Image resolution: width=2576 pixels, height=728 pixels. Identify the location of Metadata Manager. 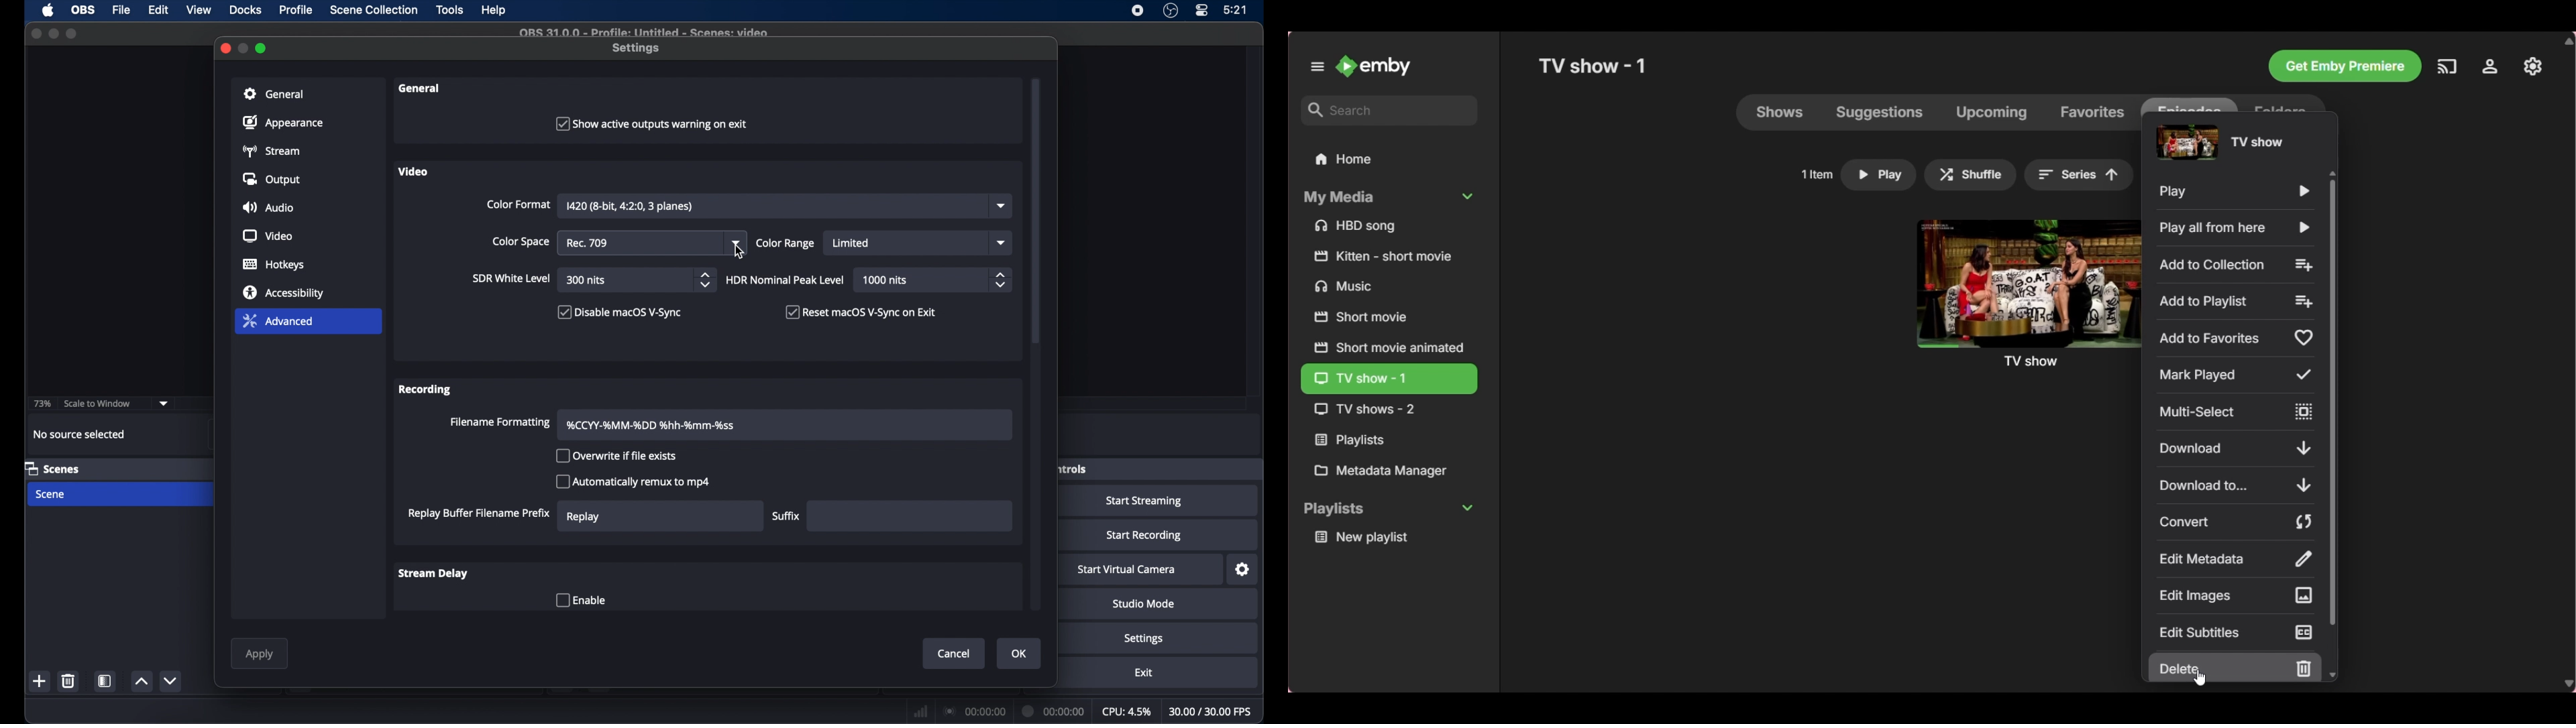
(1389, 471).